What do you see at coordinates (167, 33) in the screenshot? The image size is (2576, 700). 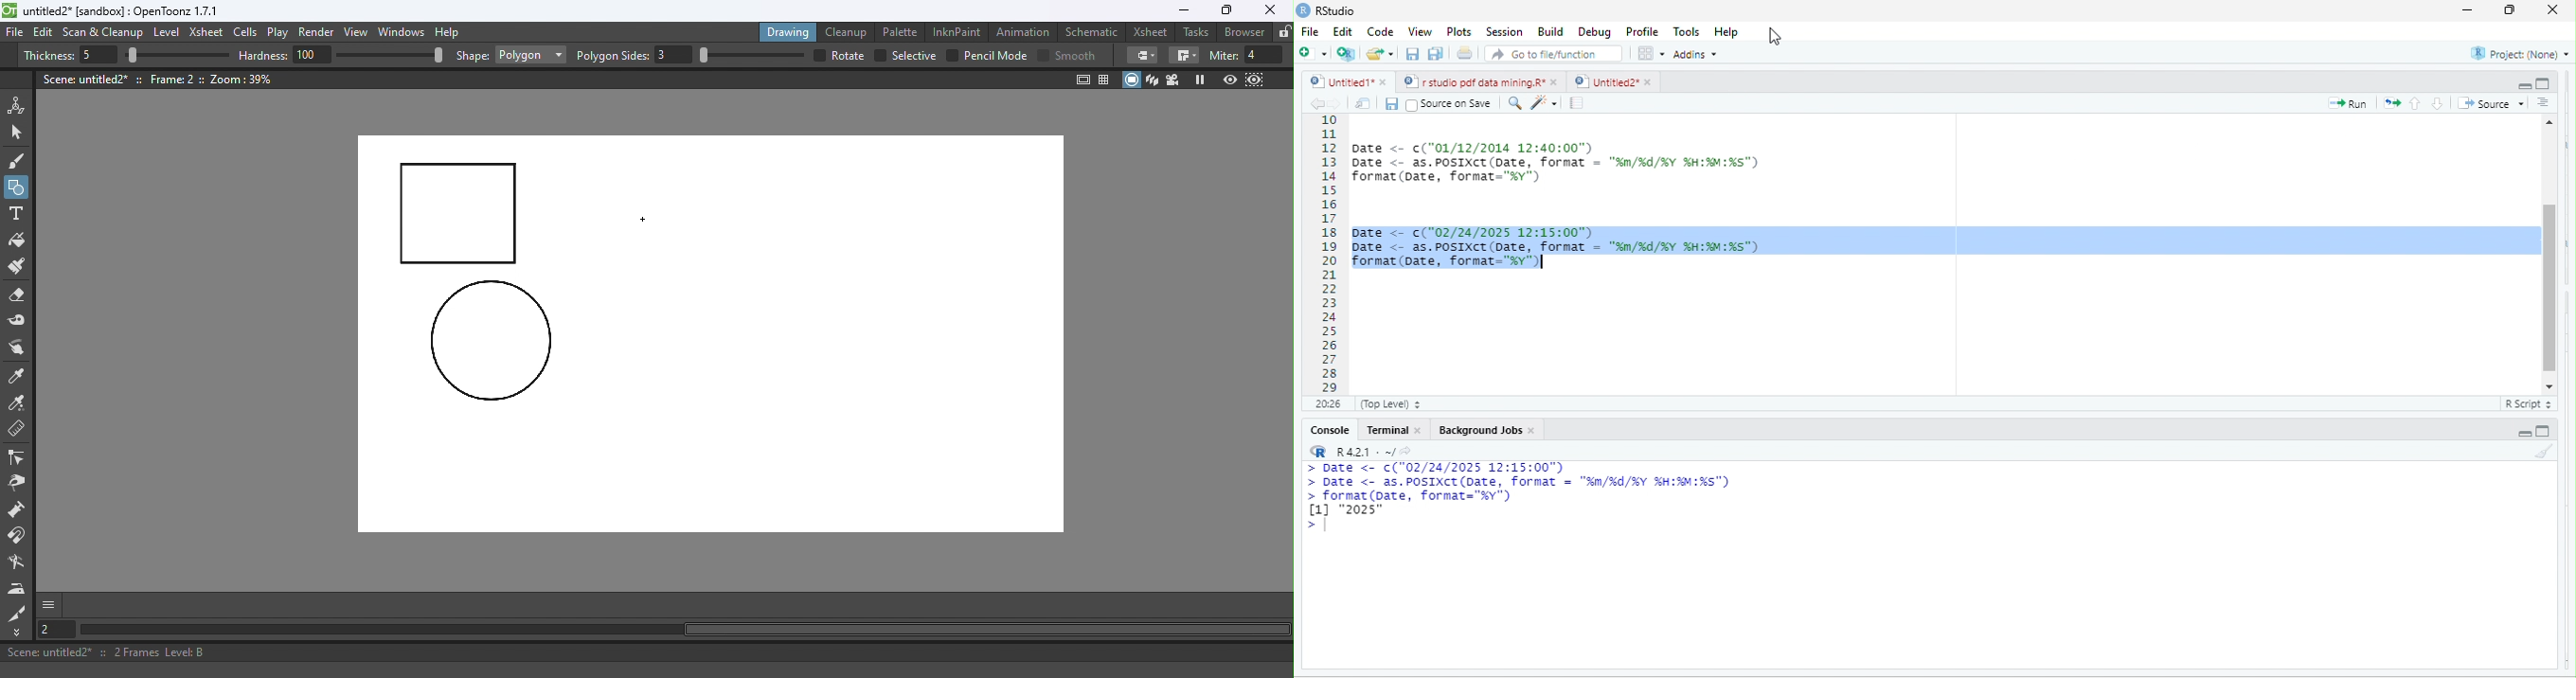 I see `Level` at bounding box center [167, 33].